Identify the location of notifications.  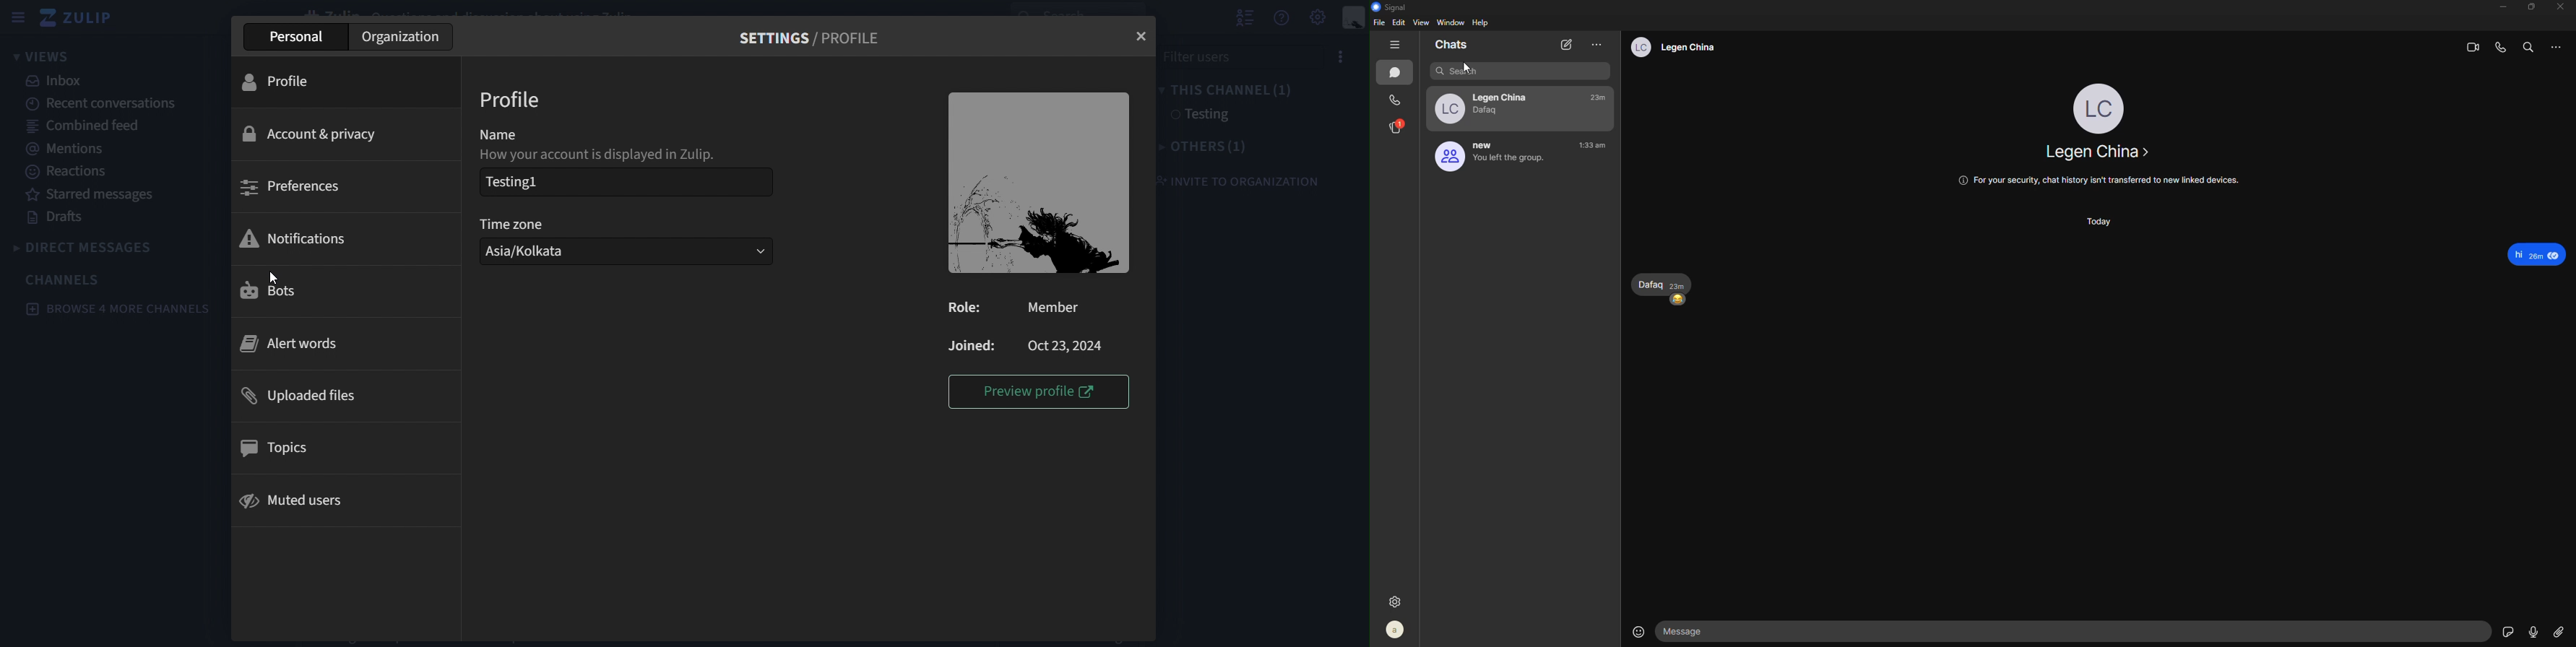
(293, 237).